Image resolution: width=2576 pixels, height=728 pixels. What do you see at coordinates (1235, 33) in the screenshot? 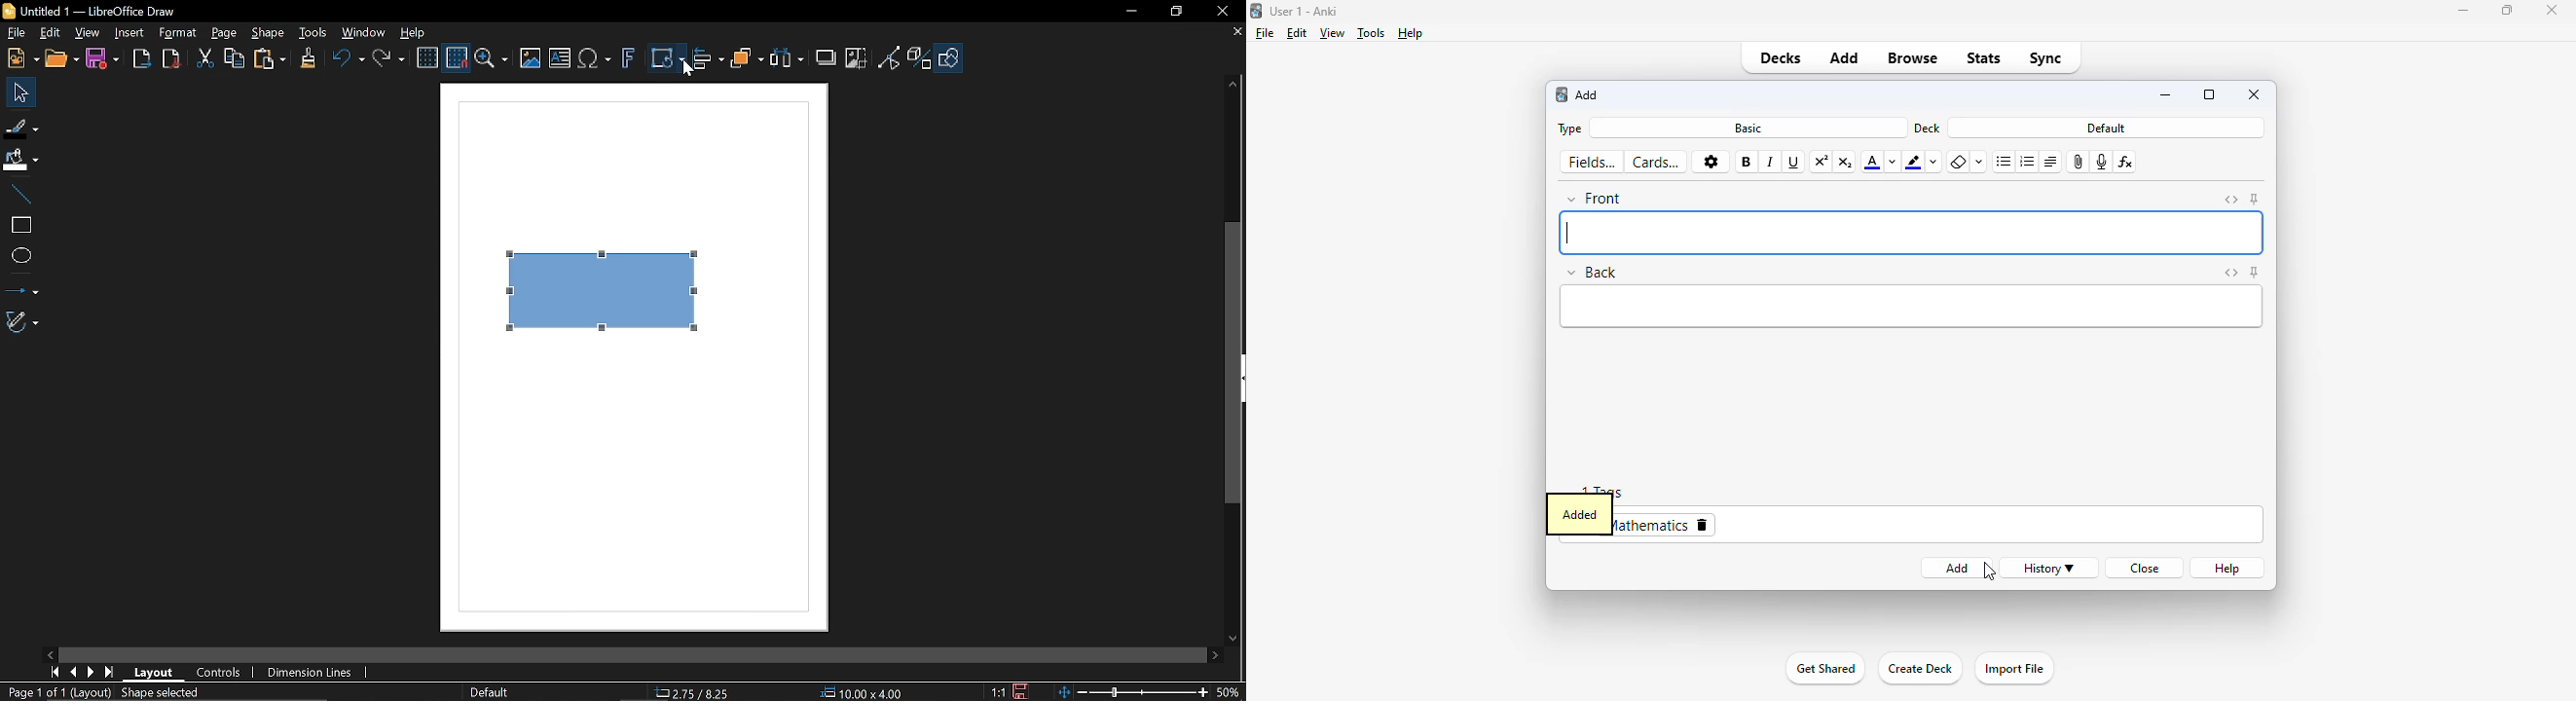
I see `Close tab` at bounding box center [1235, 33].